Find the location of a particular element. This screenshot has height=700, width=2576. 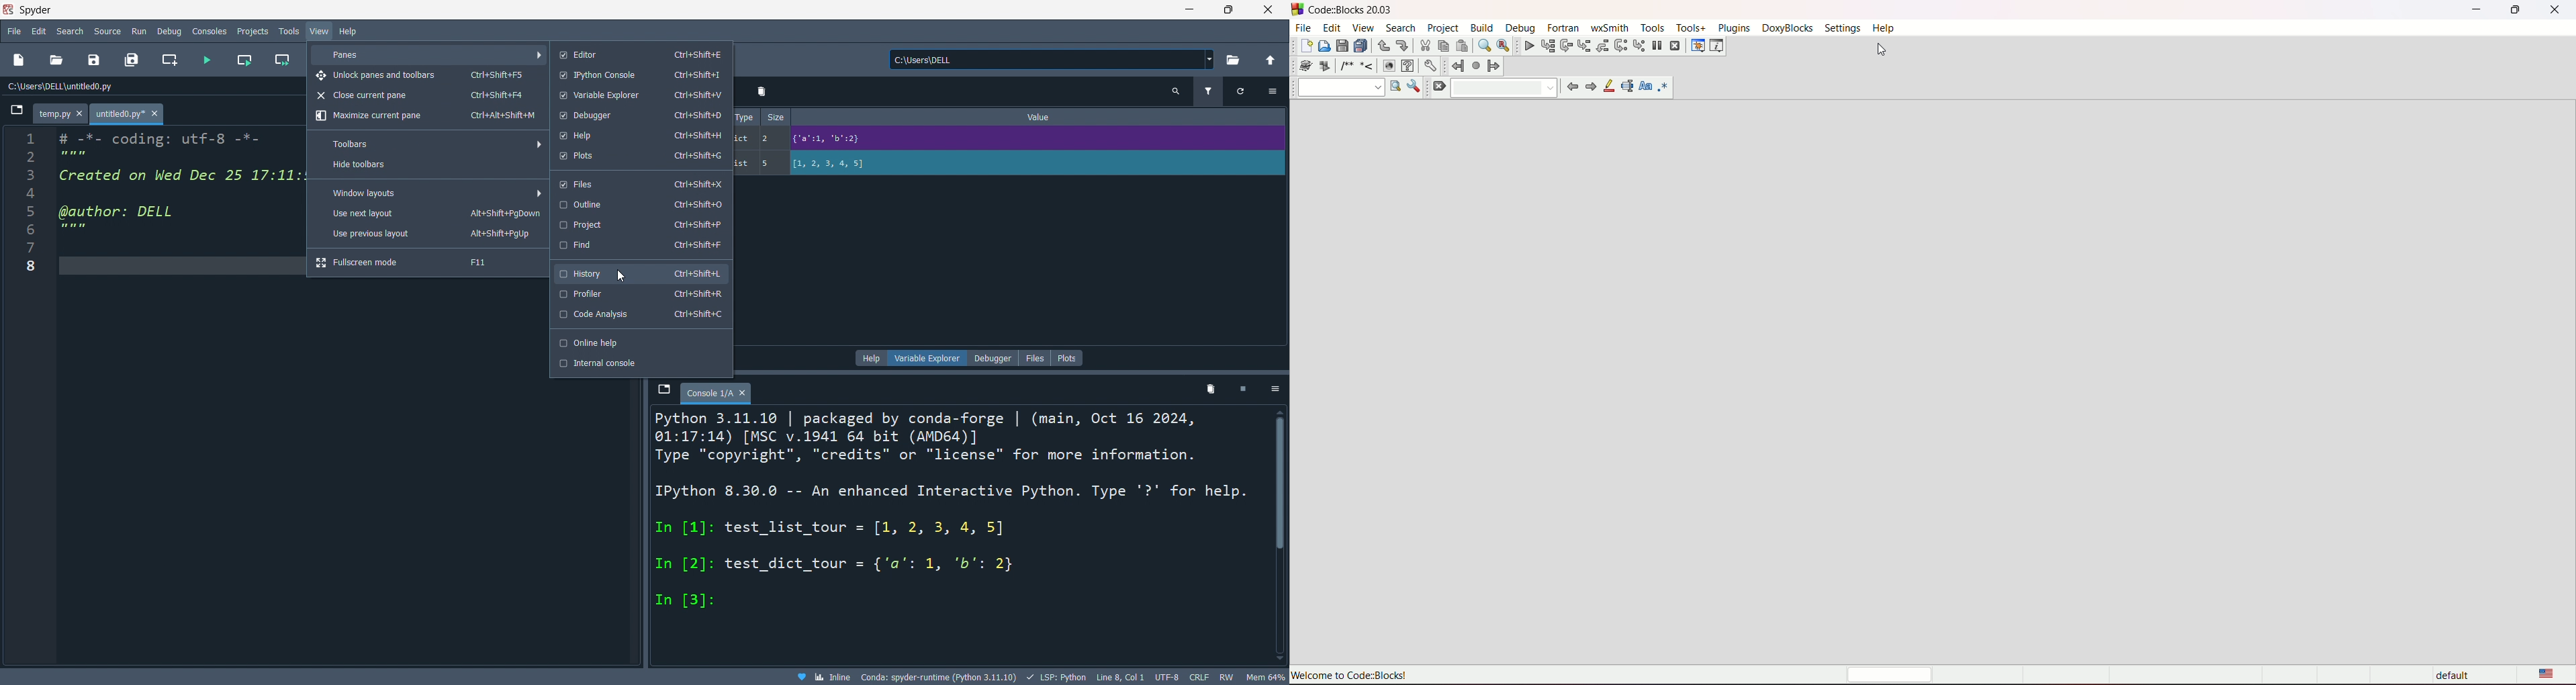

doxyblocks is located at coordinates (1785, 28).